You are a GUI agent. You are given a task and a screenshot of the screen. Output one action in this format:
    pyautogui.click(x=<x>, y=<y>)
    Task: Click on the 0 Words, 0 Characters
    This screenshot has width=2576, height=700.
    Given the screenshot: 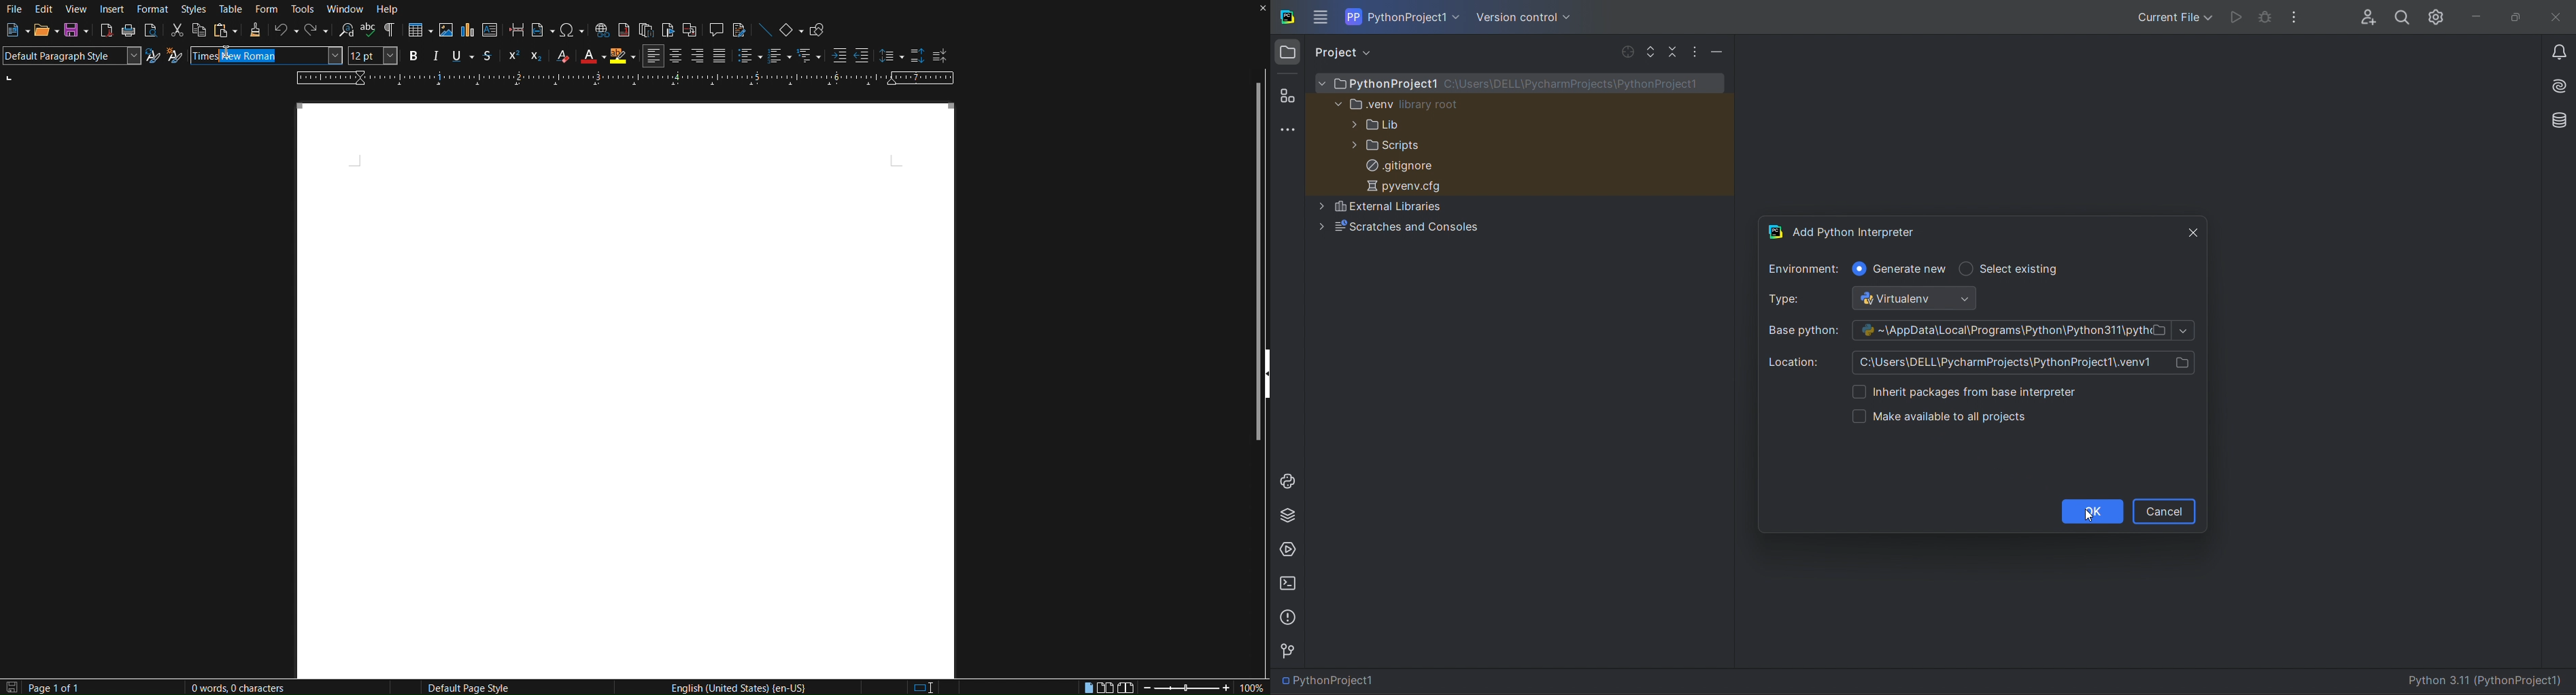 What is the action you would take?
    pyautogui.click(x=236, y=686)
    